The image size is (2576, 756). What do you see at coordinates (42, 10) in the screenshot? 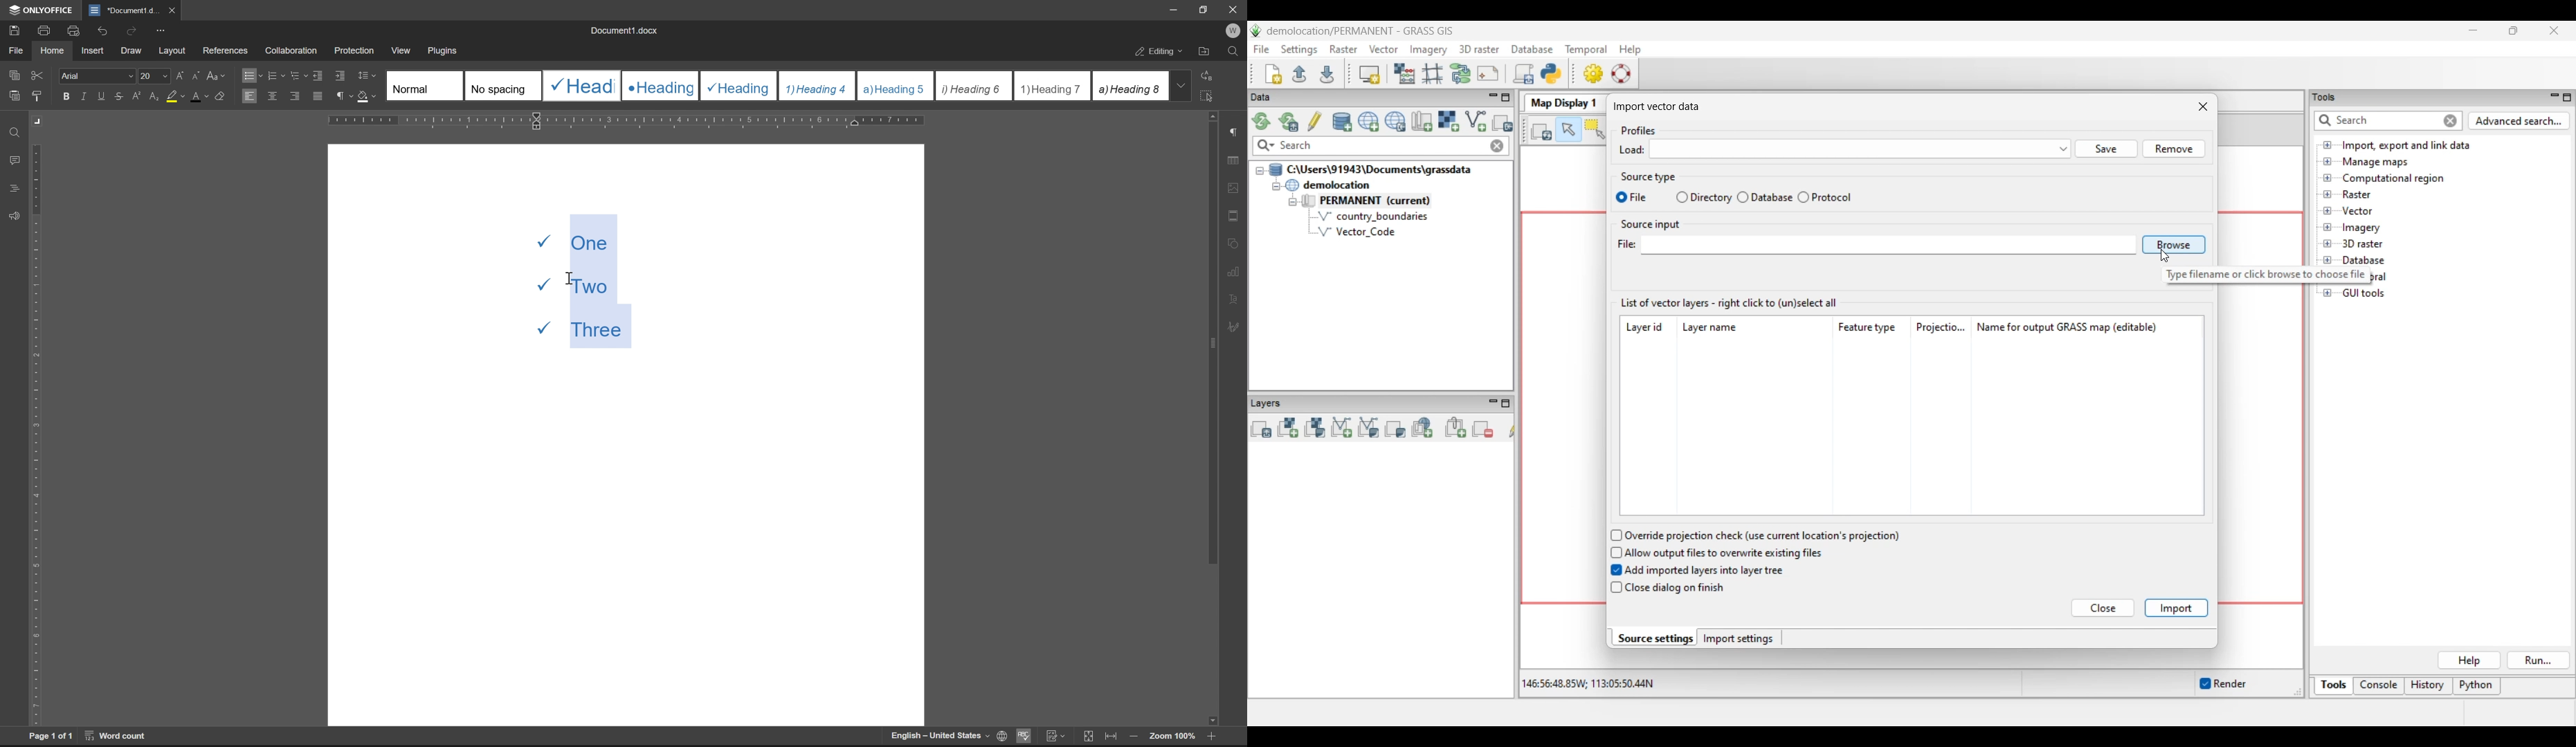
I see `ONLYOFFICE` at bounding box center [42, 10].